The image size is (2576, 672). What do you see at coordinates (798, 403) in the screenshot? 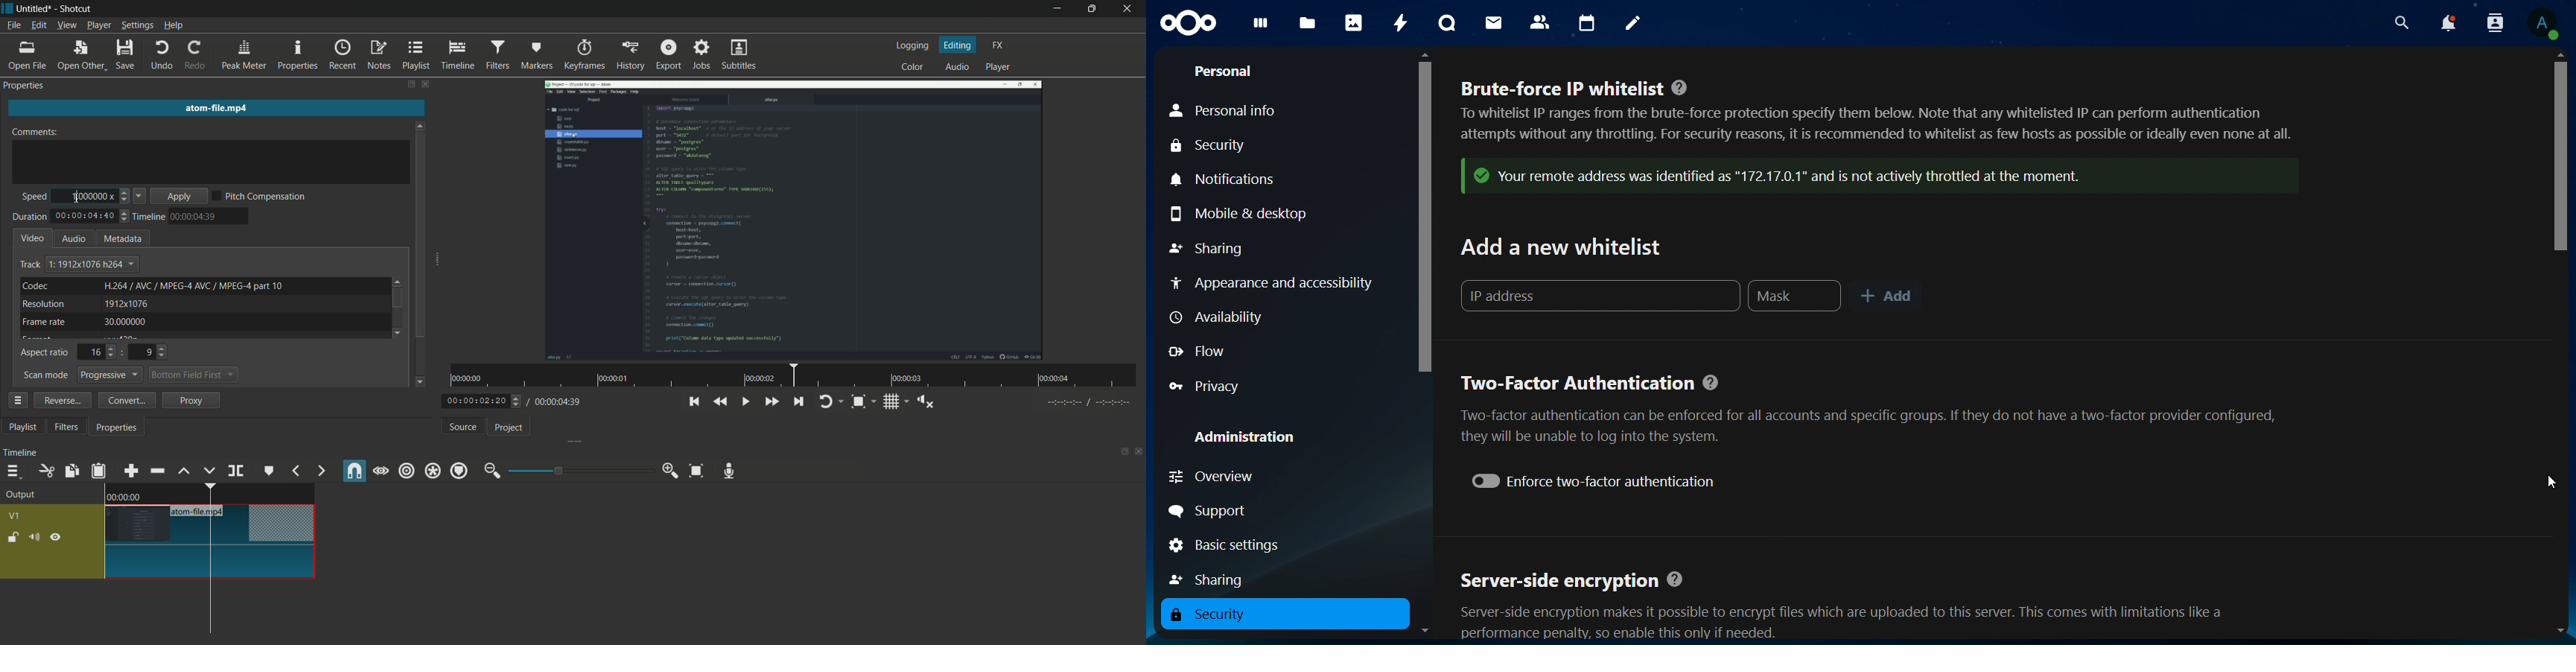
I see `skip to the next point` at bounding box center [798, 403].